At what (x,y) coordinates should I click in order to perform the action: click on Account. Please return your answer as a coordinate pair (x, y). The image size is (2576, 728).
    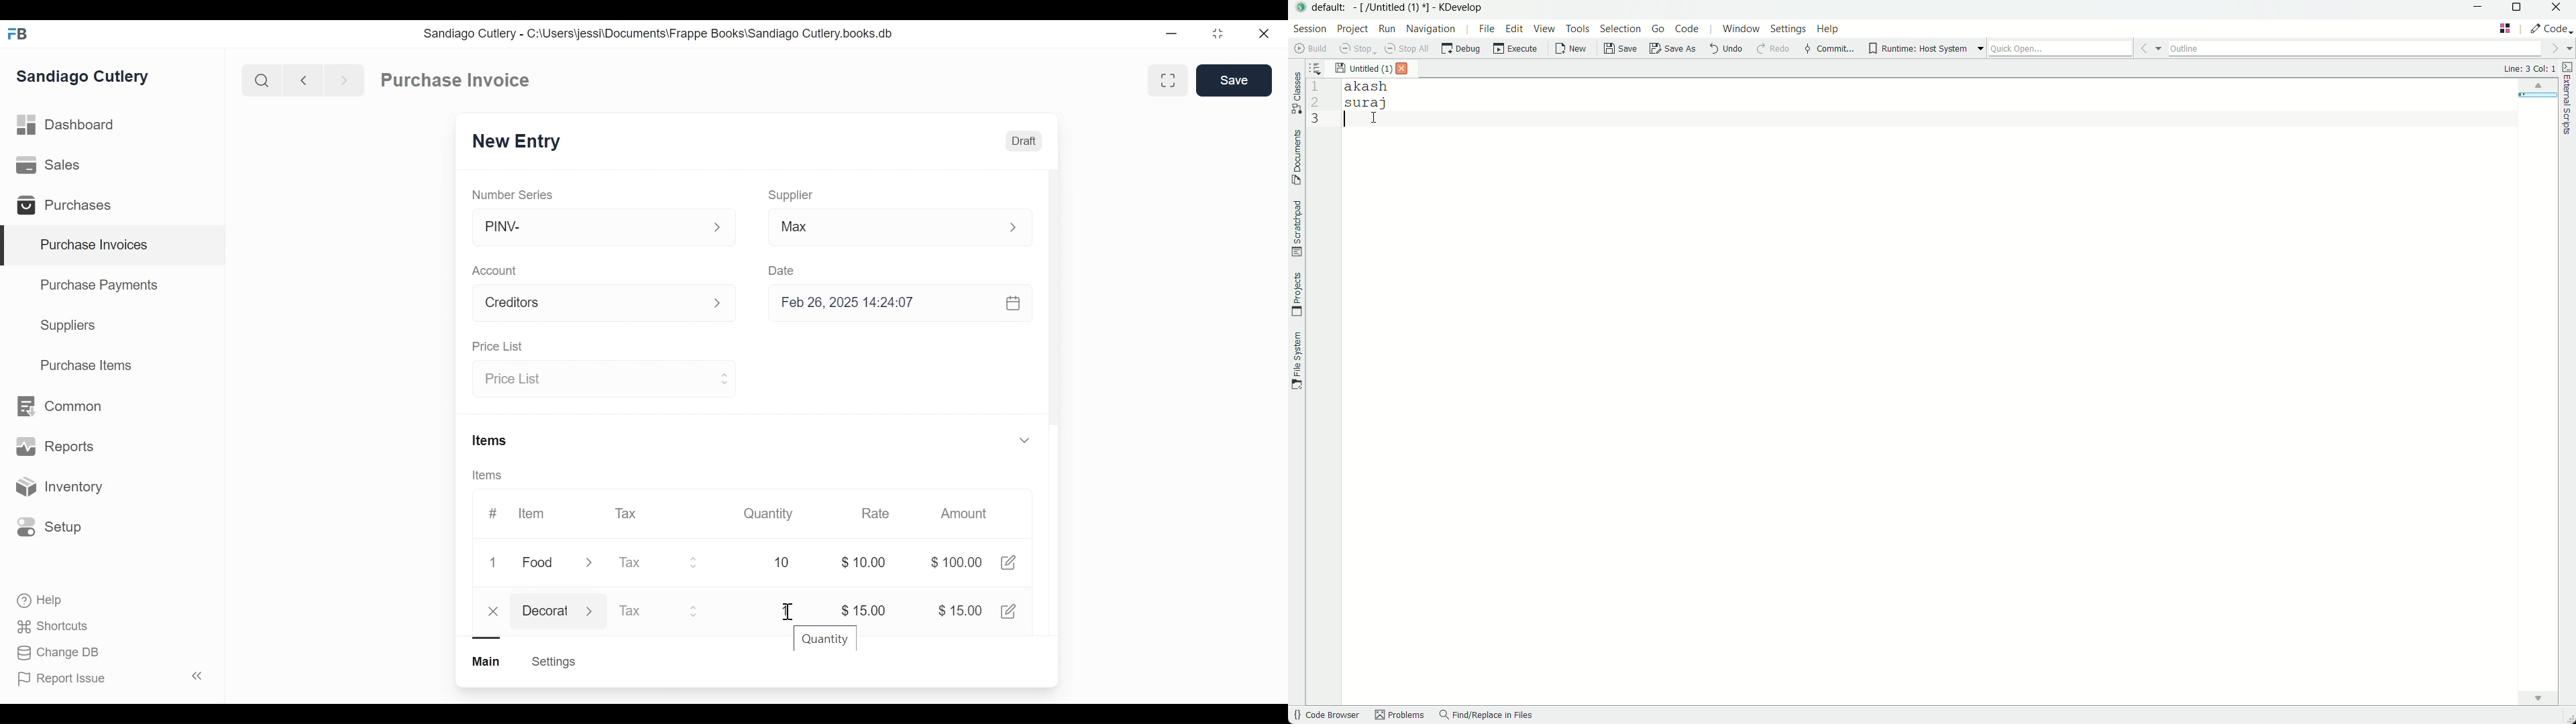
    Looking at the image, I should click on (497, 272).